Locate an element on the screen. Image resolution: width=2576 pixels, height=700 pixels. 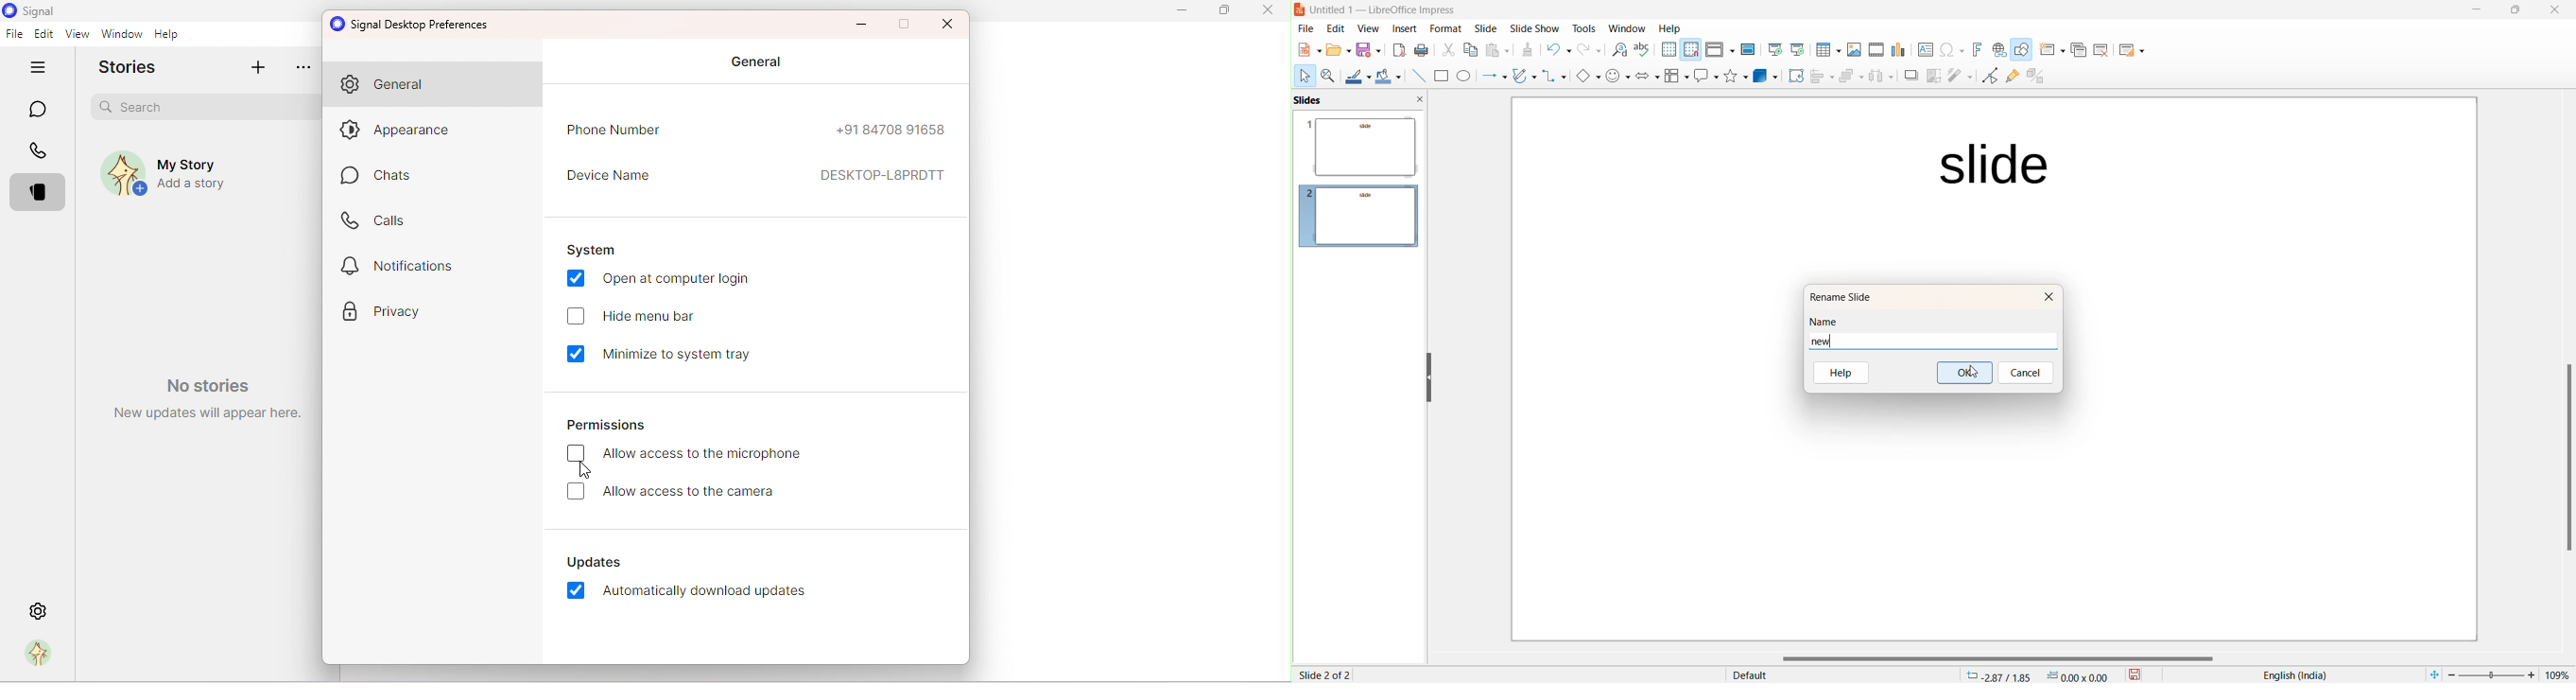
slide preview is located at coordinates (1362, 145).